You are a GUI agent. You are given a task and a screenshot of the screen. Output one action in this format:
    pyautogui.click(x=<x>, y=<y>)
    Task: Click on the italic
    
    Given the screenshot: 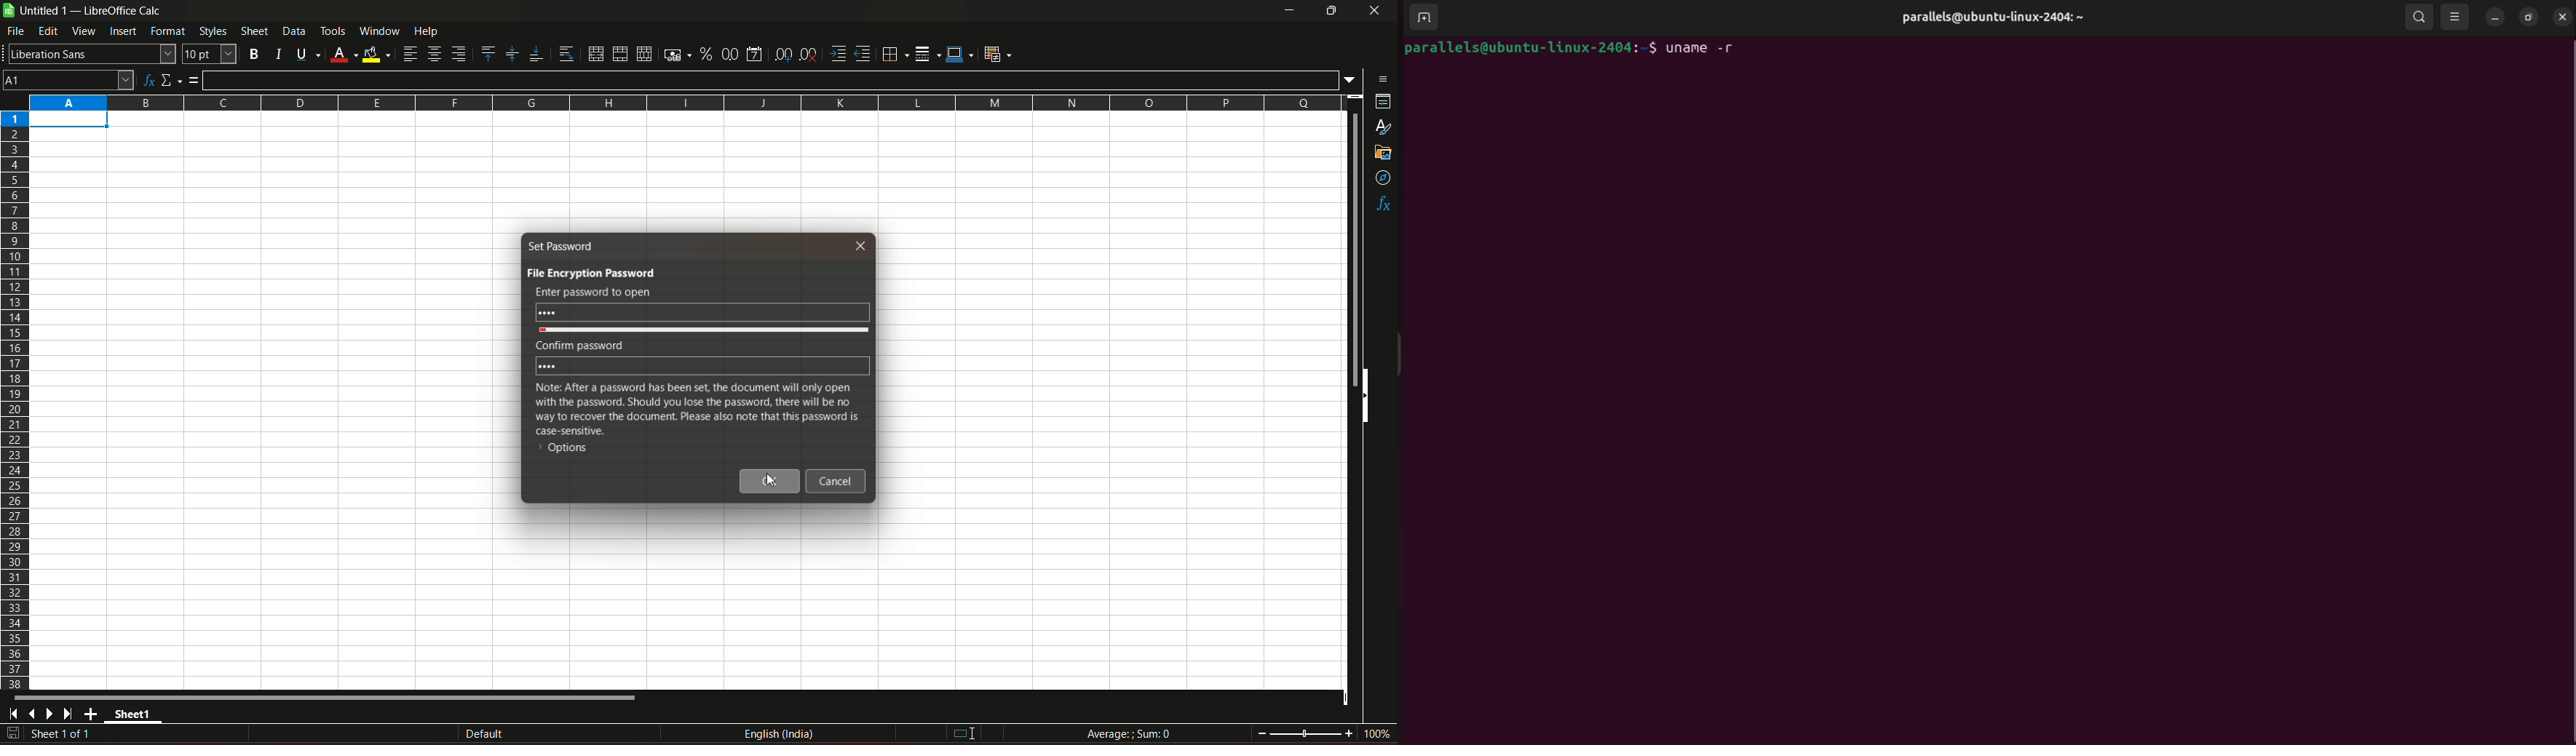 What is the action you would take?
    pyautogui.click(x=277, y=52)
    